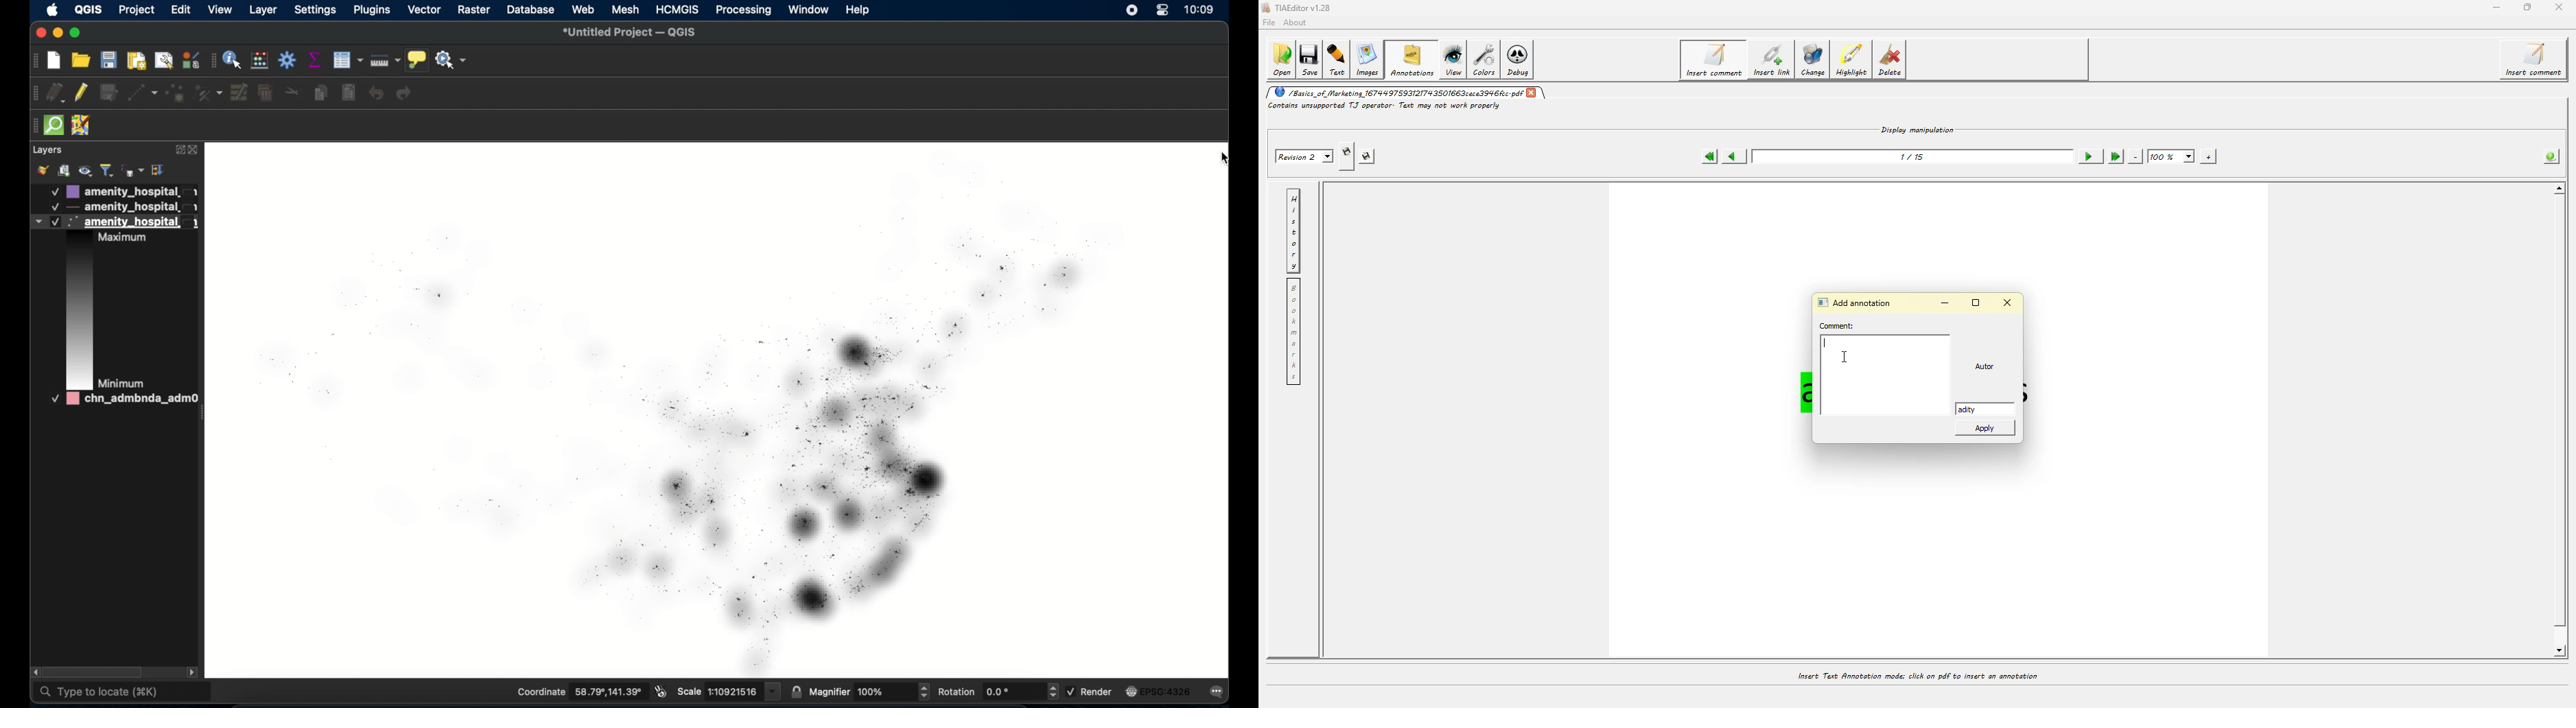  What do you see at coordinates (53, 60) in the screenshot?
I see `create new project` at bounding box center [53, 60].